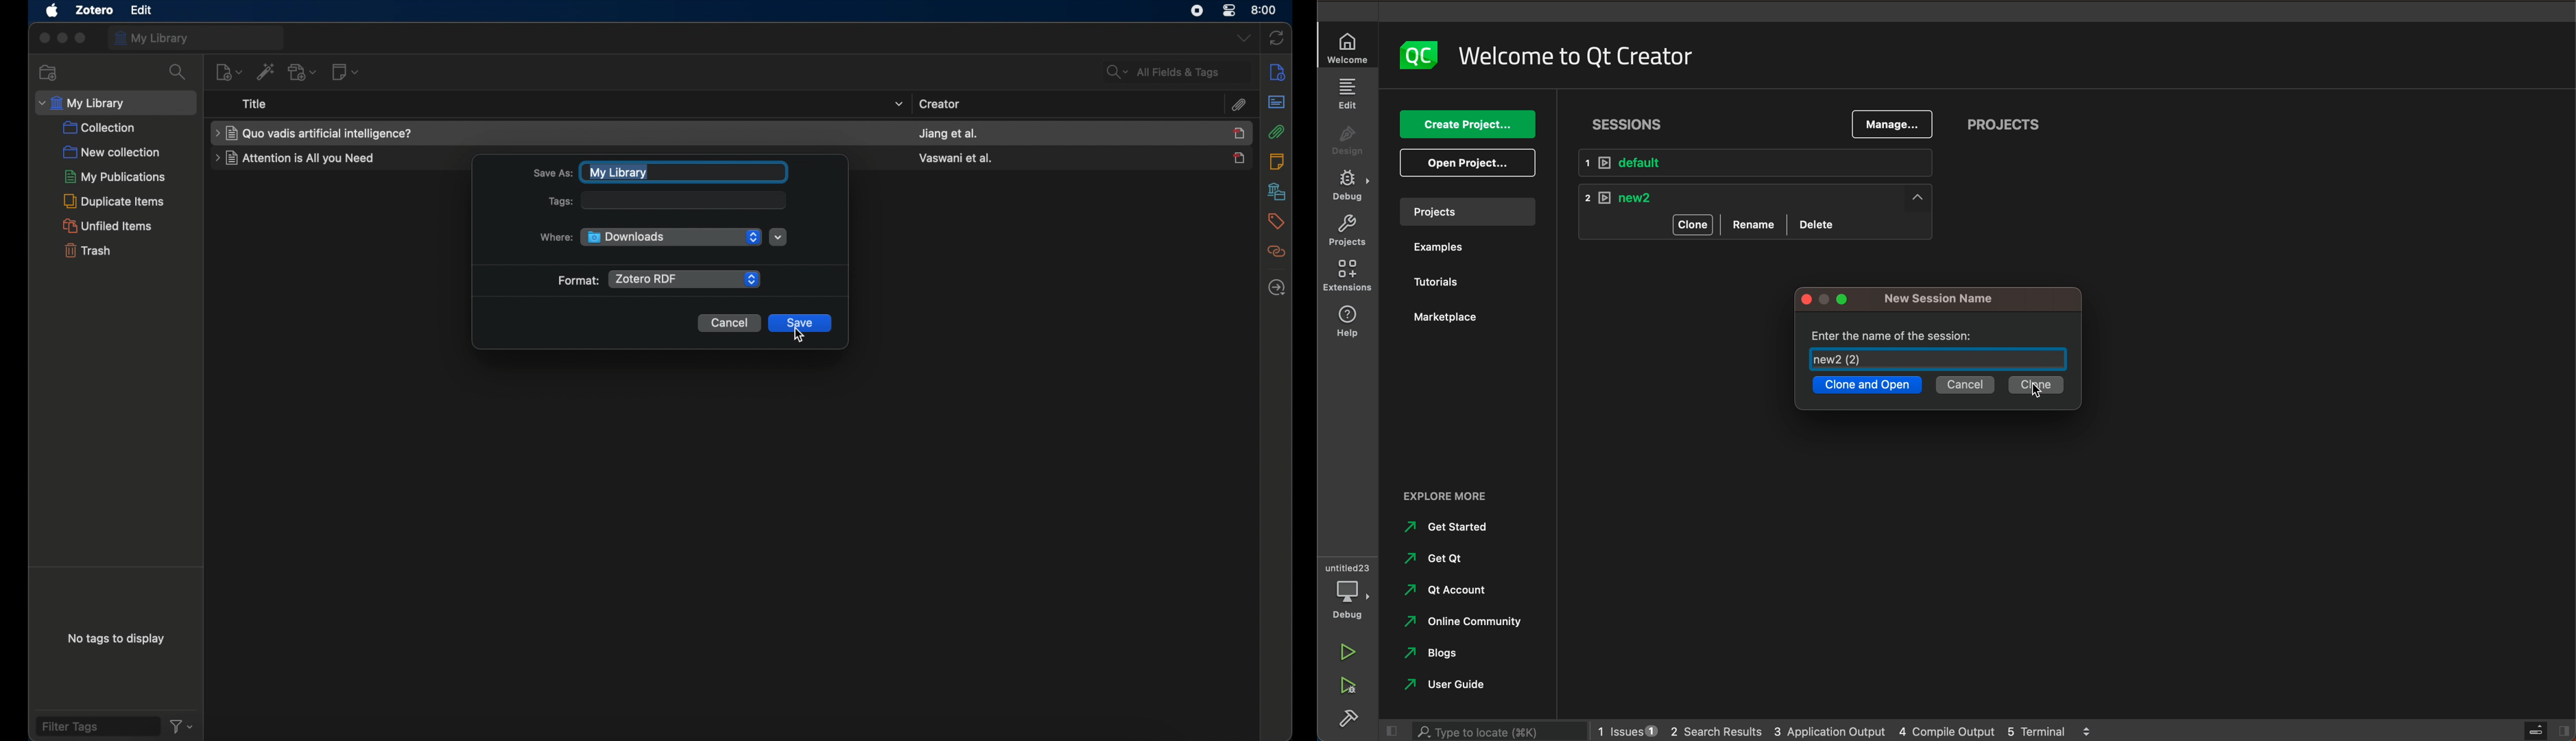 The width and height of the screenshot is (2576, 756). What do you see at coordinates (304, 73) in the screenshot?
I see `add attachment` at bounding box center [304, 73].